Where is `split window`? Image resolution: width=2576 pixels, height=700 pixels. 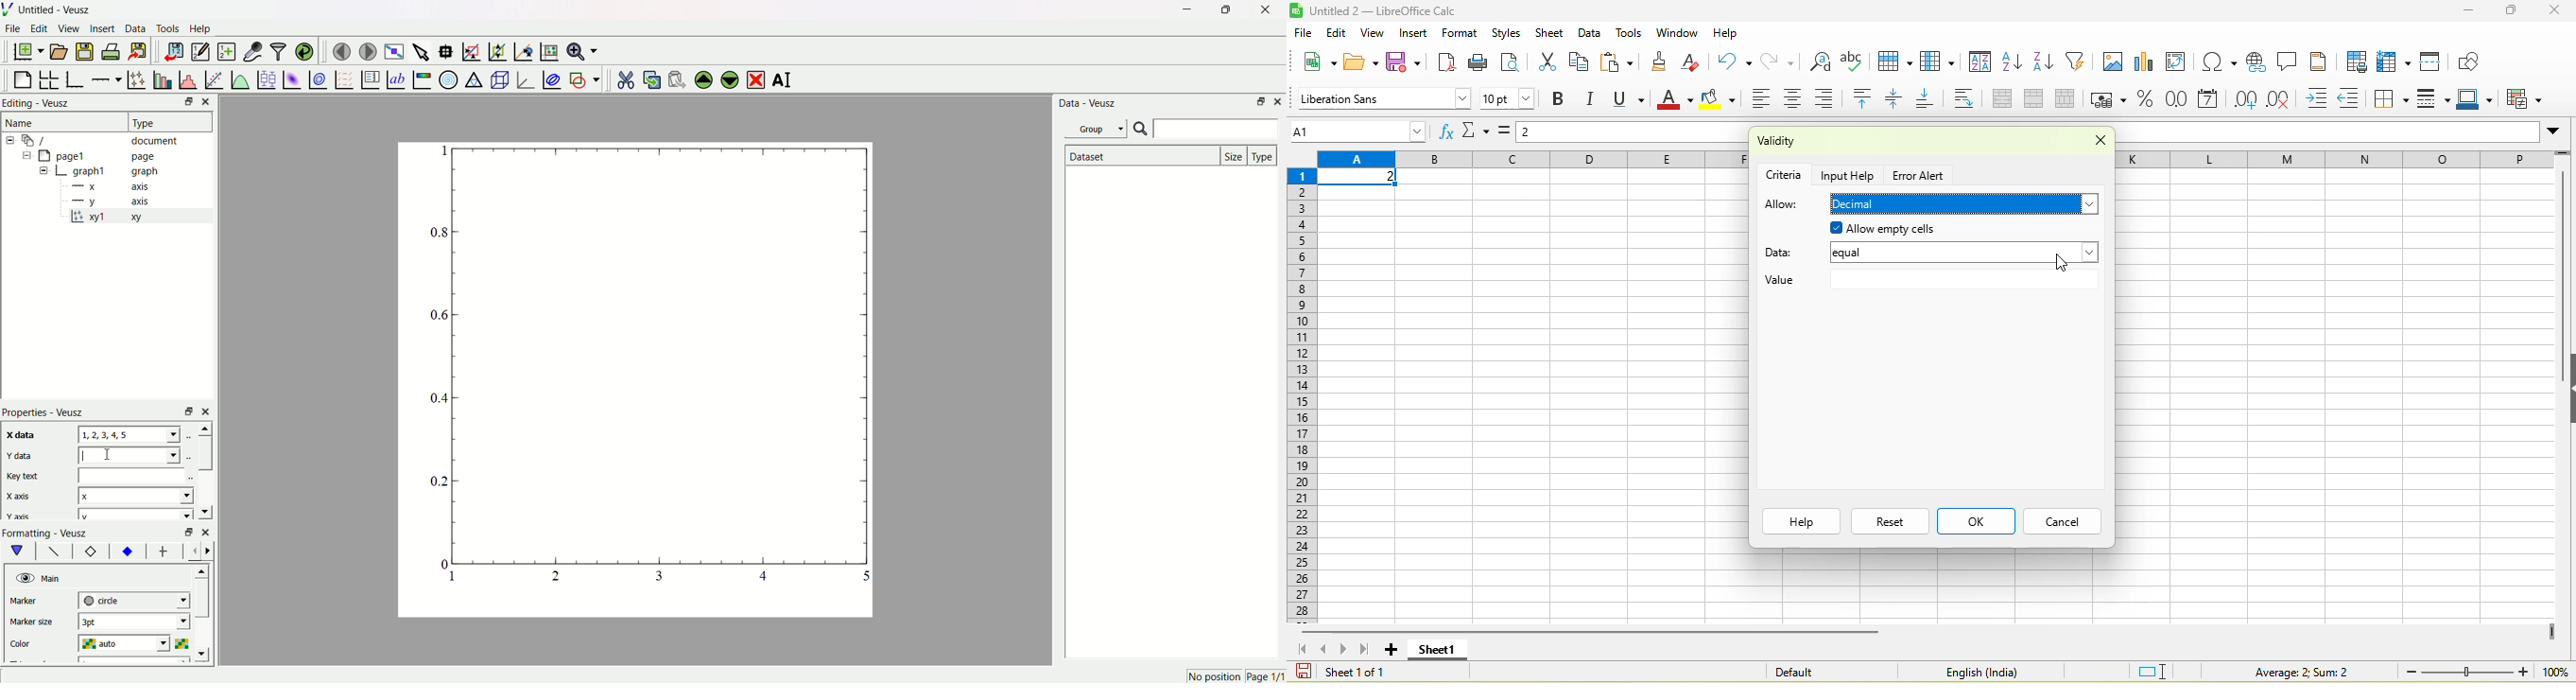 split window is located at coordinates (2435, 61).